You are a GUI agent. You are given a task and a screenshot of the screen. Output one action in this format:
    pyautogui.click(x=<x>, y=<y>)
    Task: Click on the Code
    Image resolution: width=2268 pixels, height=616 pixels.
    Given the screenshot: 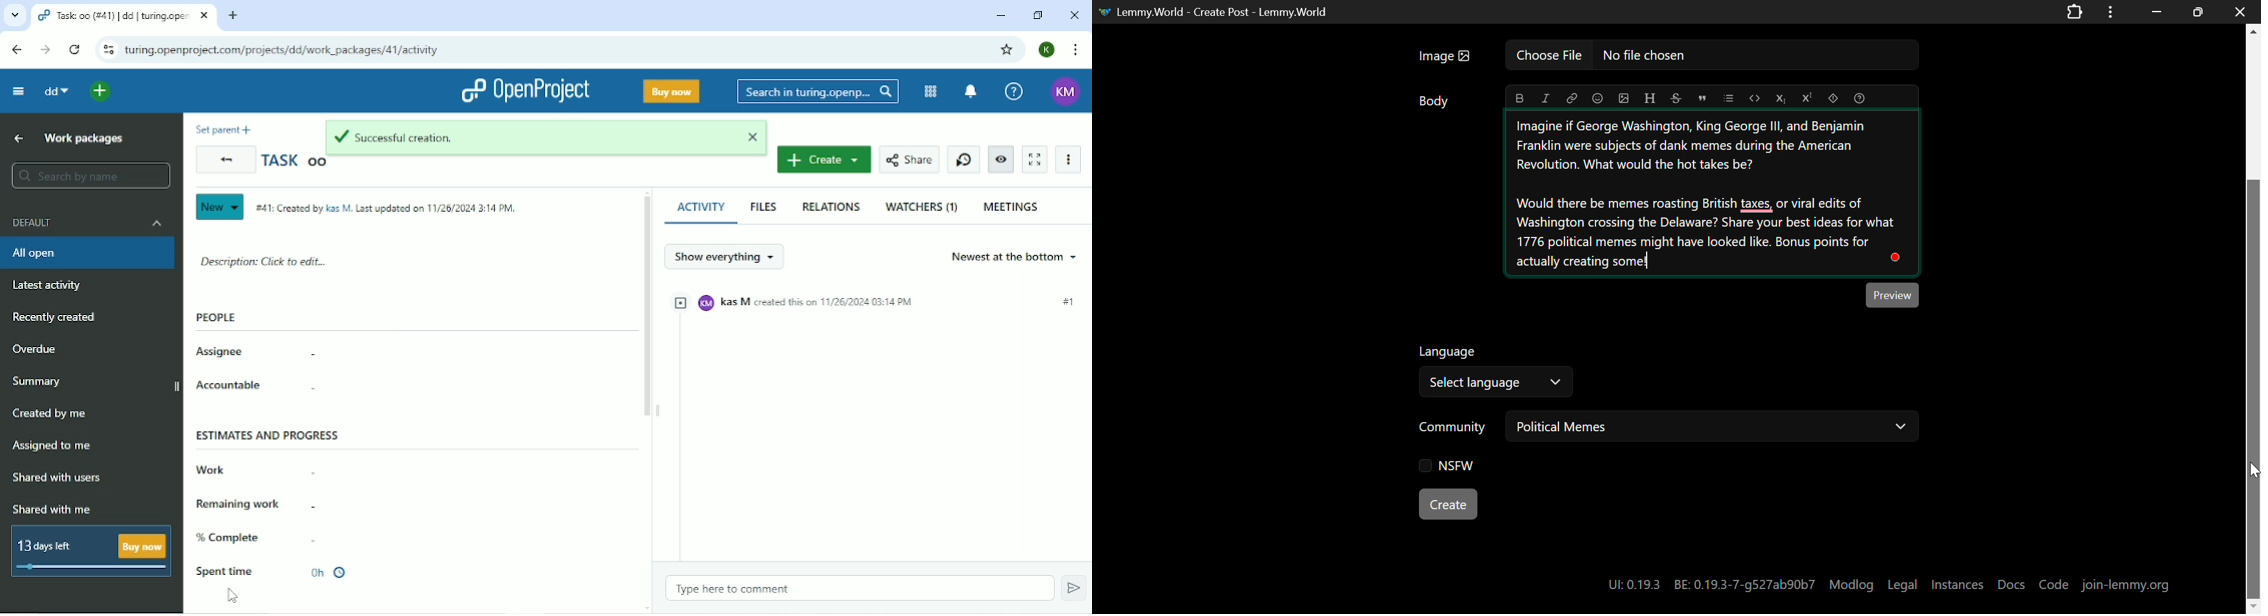 What is the action you would take?
    pyautogui.click(x=2053, y=585)
    